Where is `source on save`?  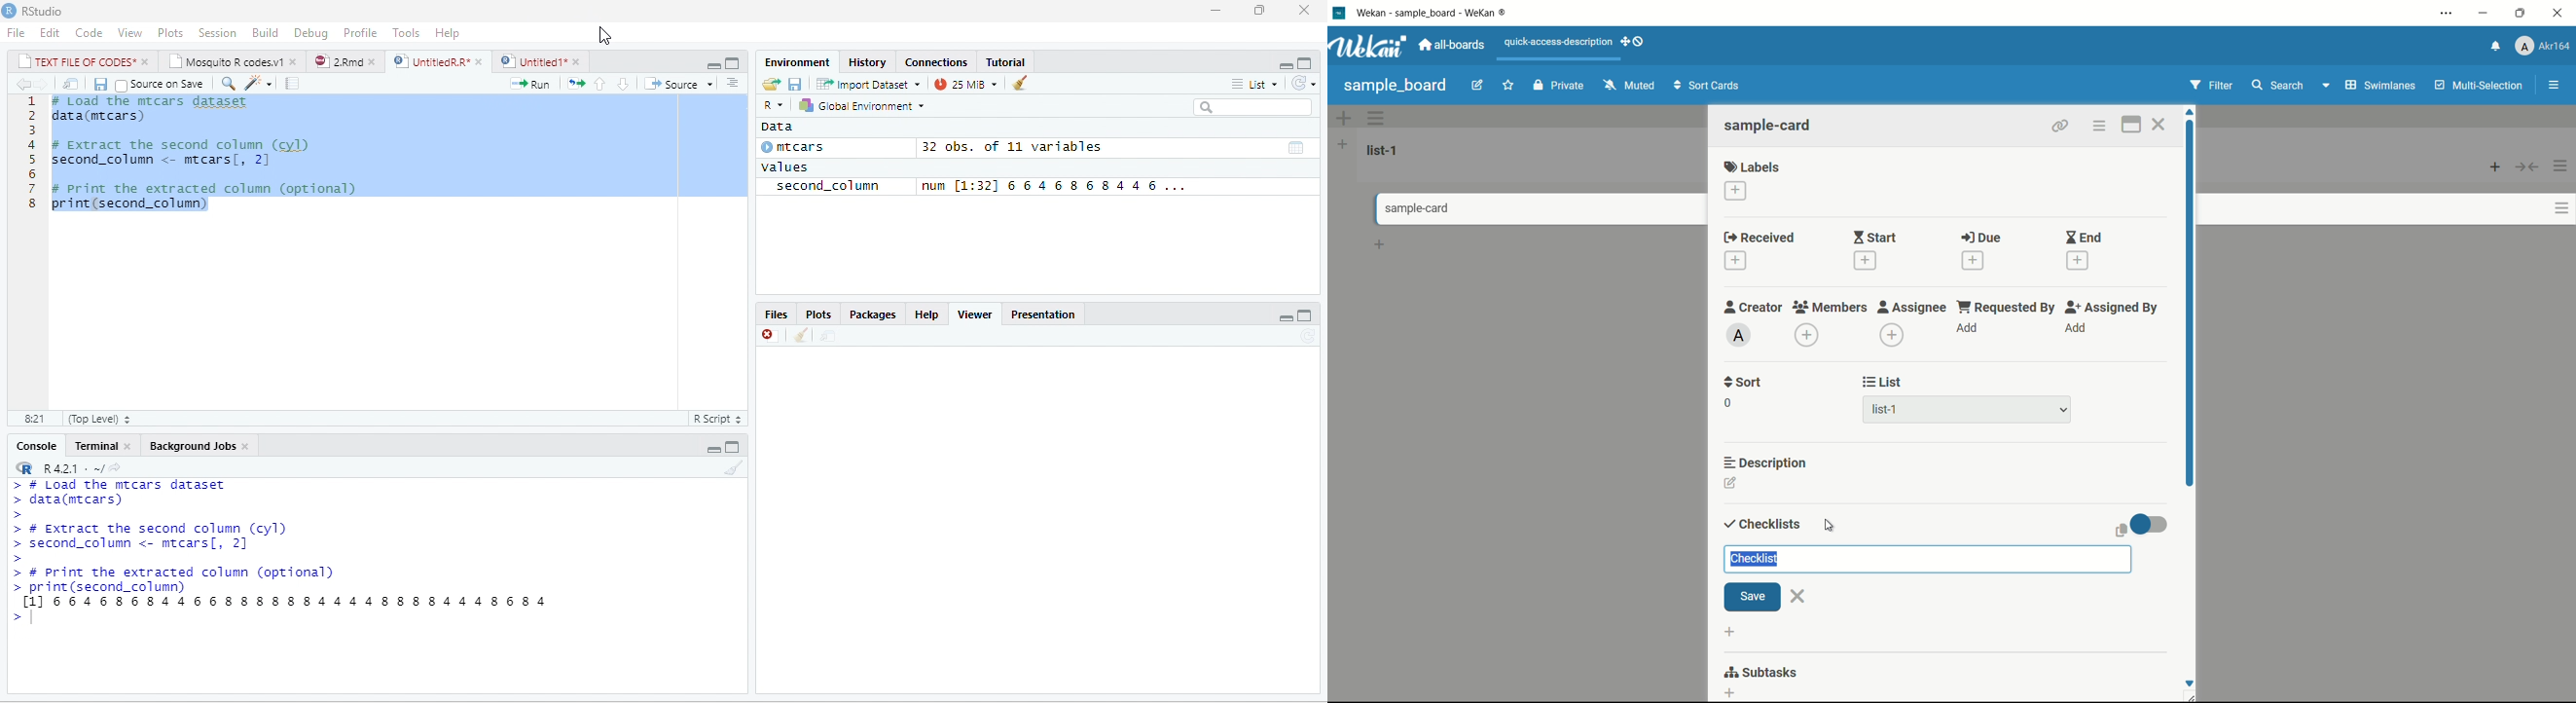
source on save is located at coordinates (166, 84).